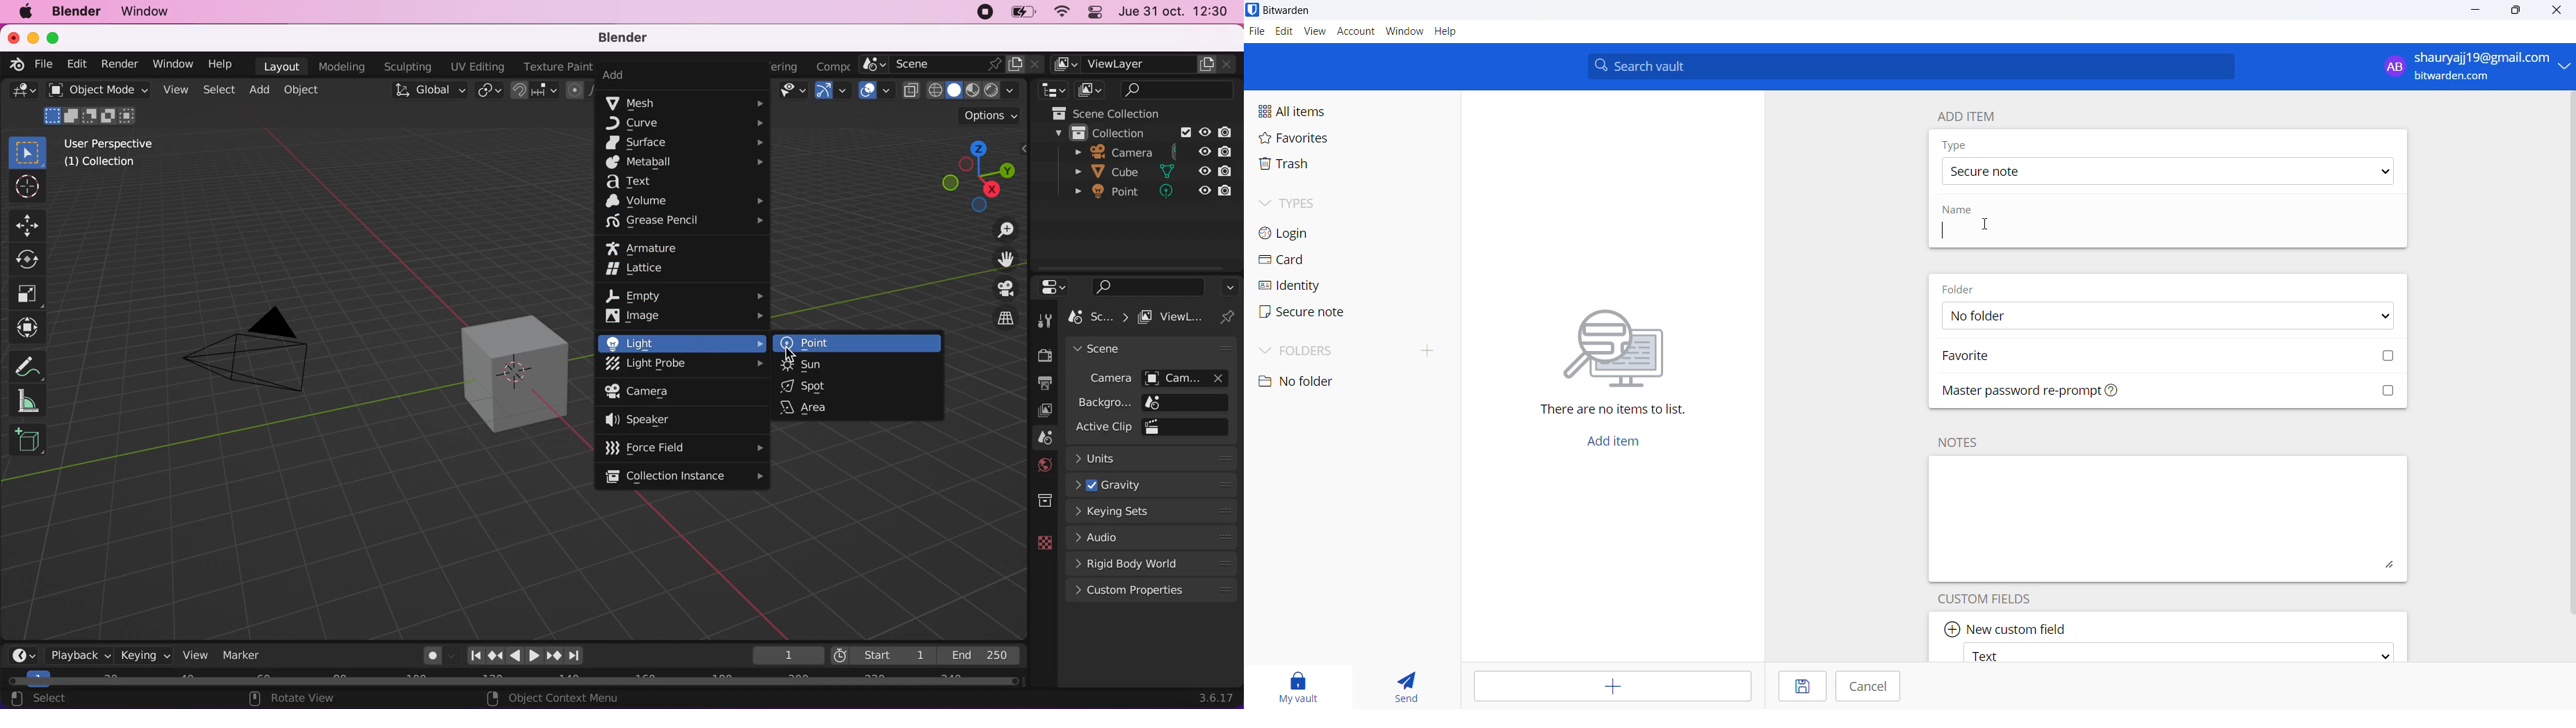  Describe the element at coordinates (674, 182) in the screenshot. I see `text` at that location.